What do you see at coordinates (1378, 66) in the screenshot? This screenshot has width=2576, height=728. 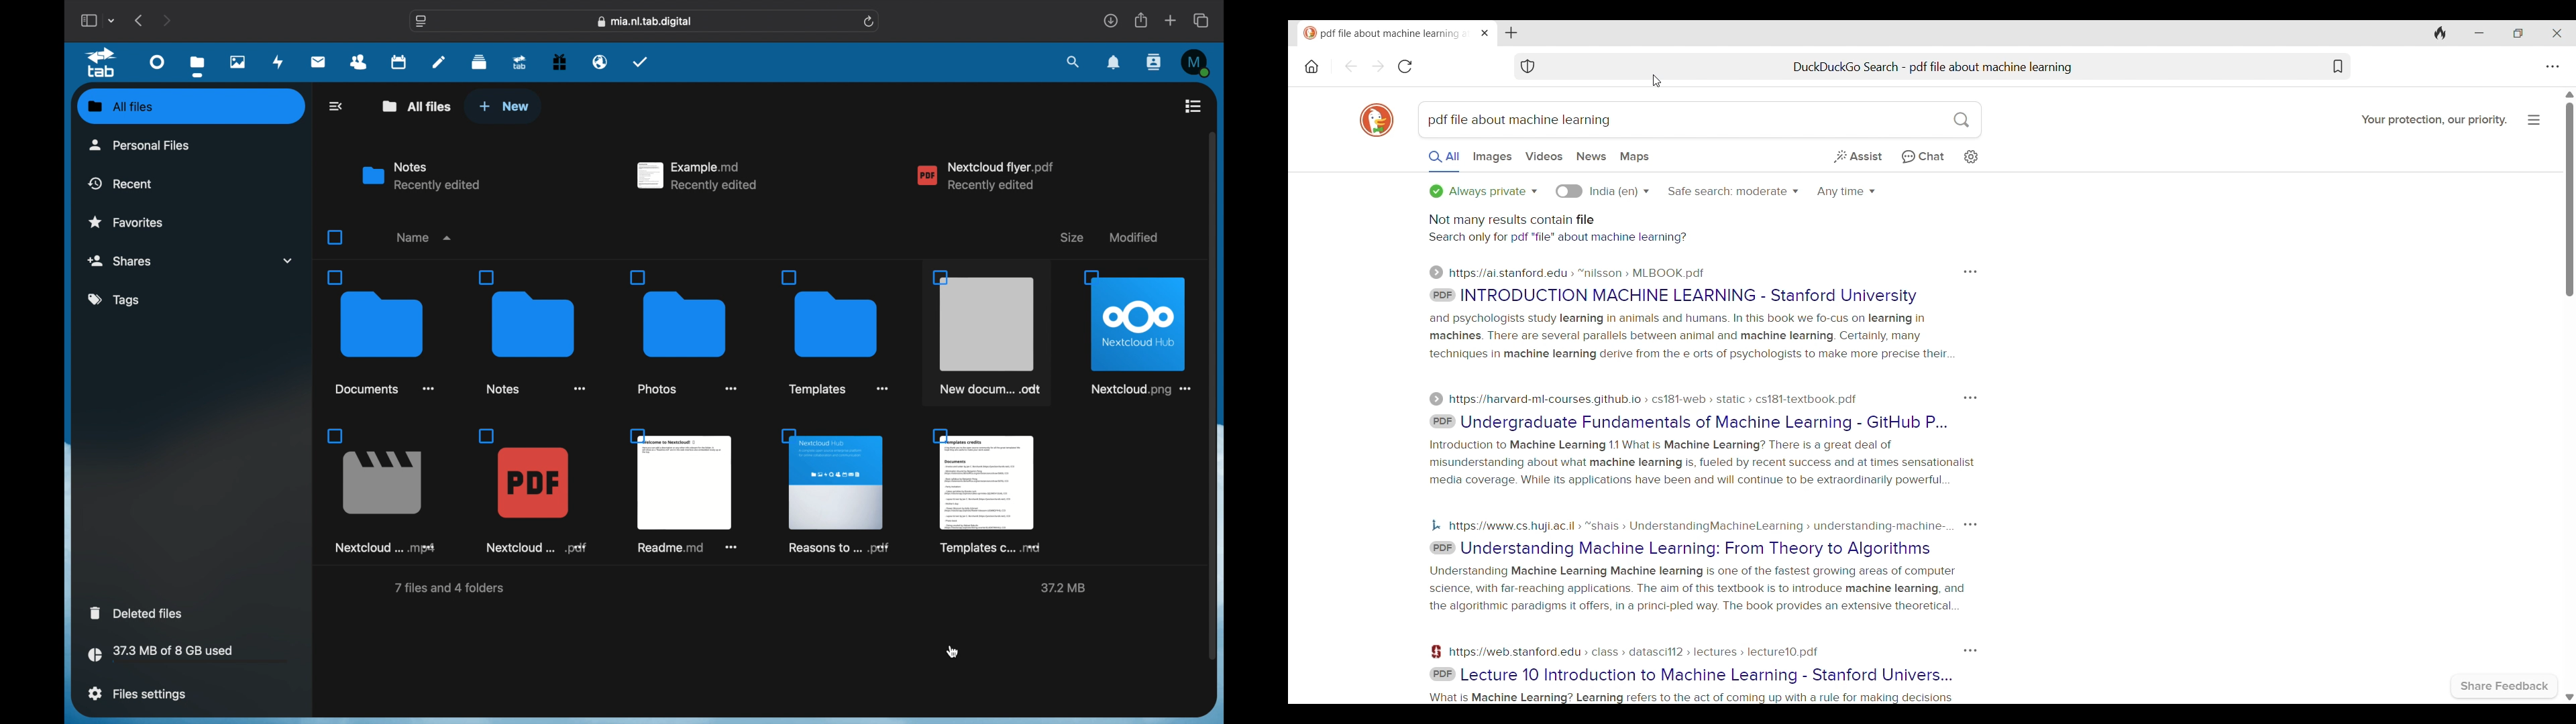 I see `Go forward` at bounding box center [1378, 66].